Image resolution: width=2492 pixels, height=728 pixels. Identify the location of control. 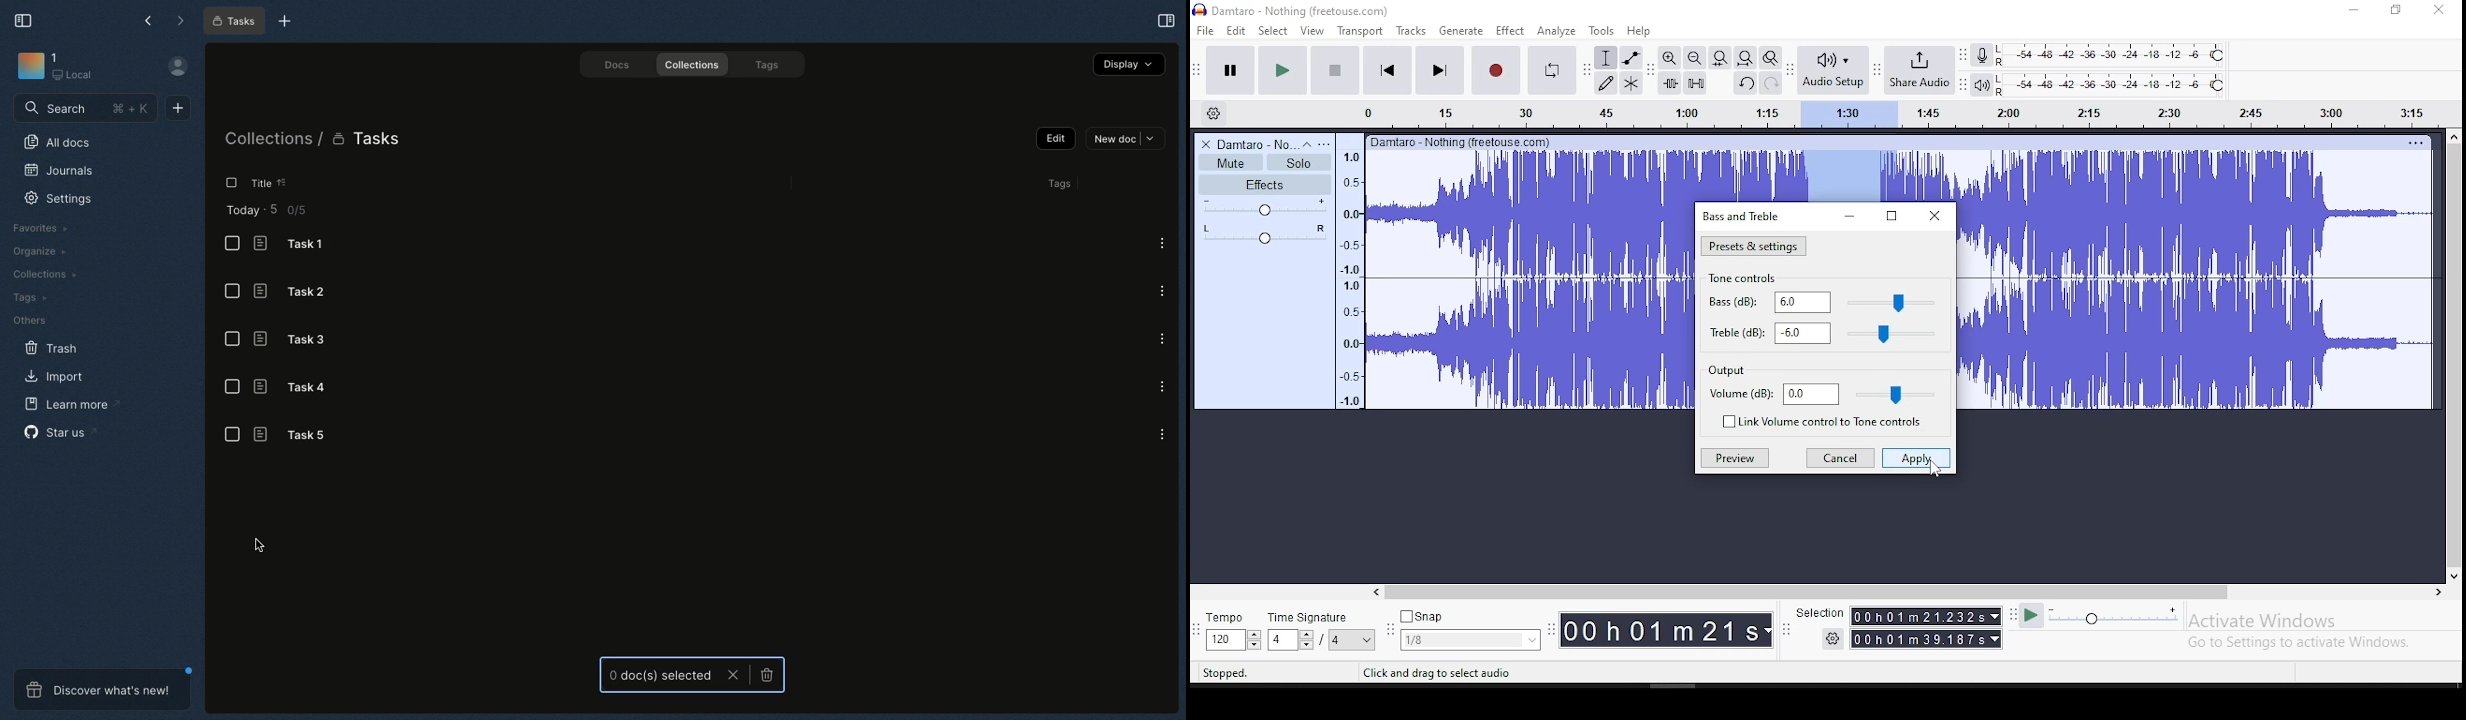
(1894, 335).